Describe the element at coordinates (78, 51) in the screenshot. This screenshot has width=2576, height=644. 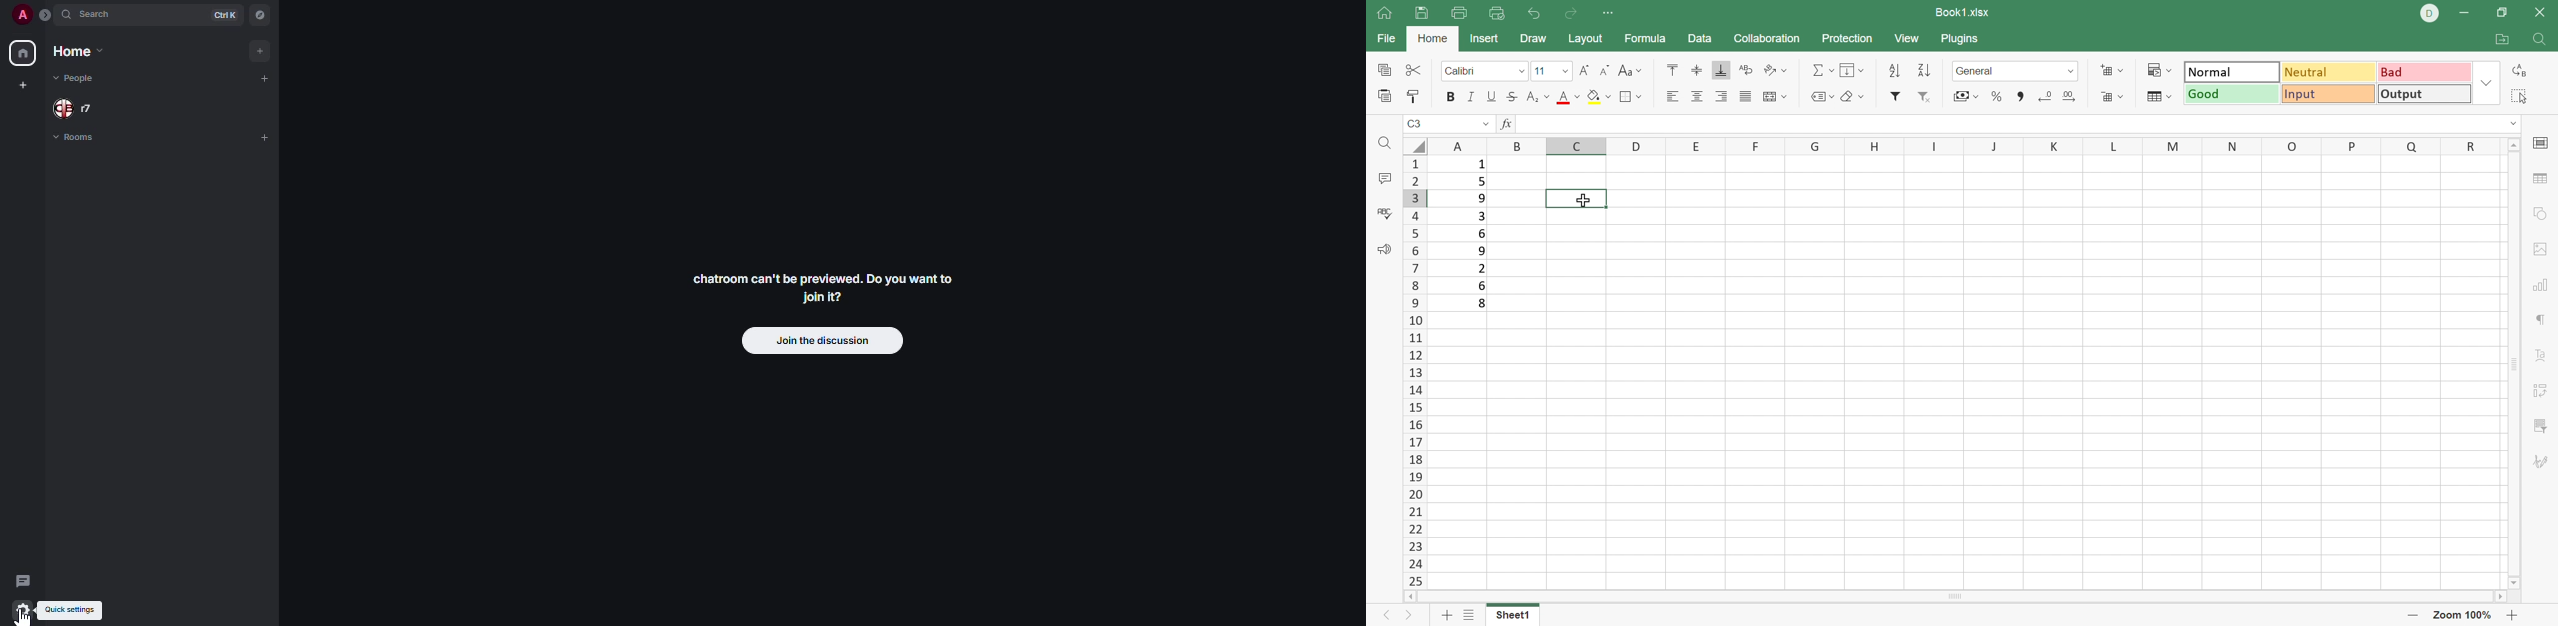
I see `home` at that location.